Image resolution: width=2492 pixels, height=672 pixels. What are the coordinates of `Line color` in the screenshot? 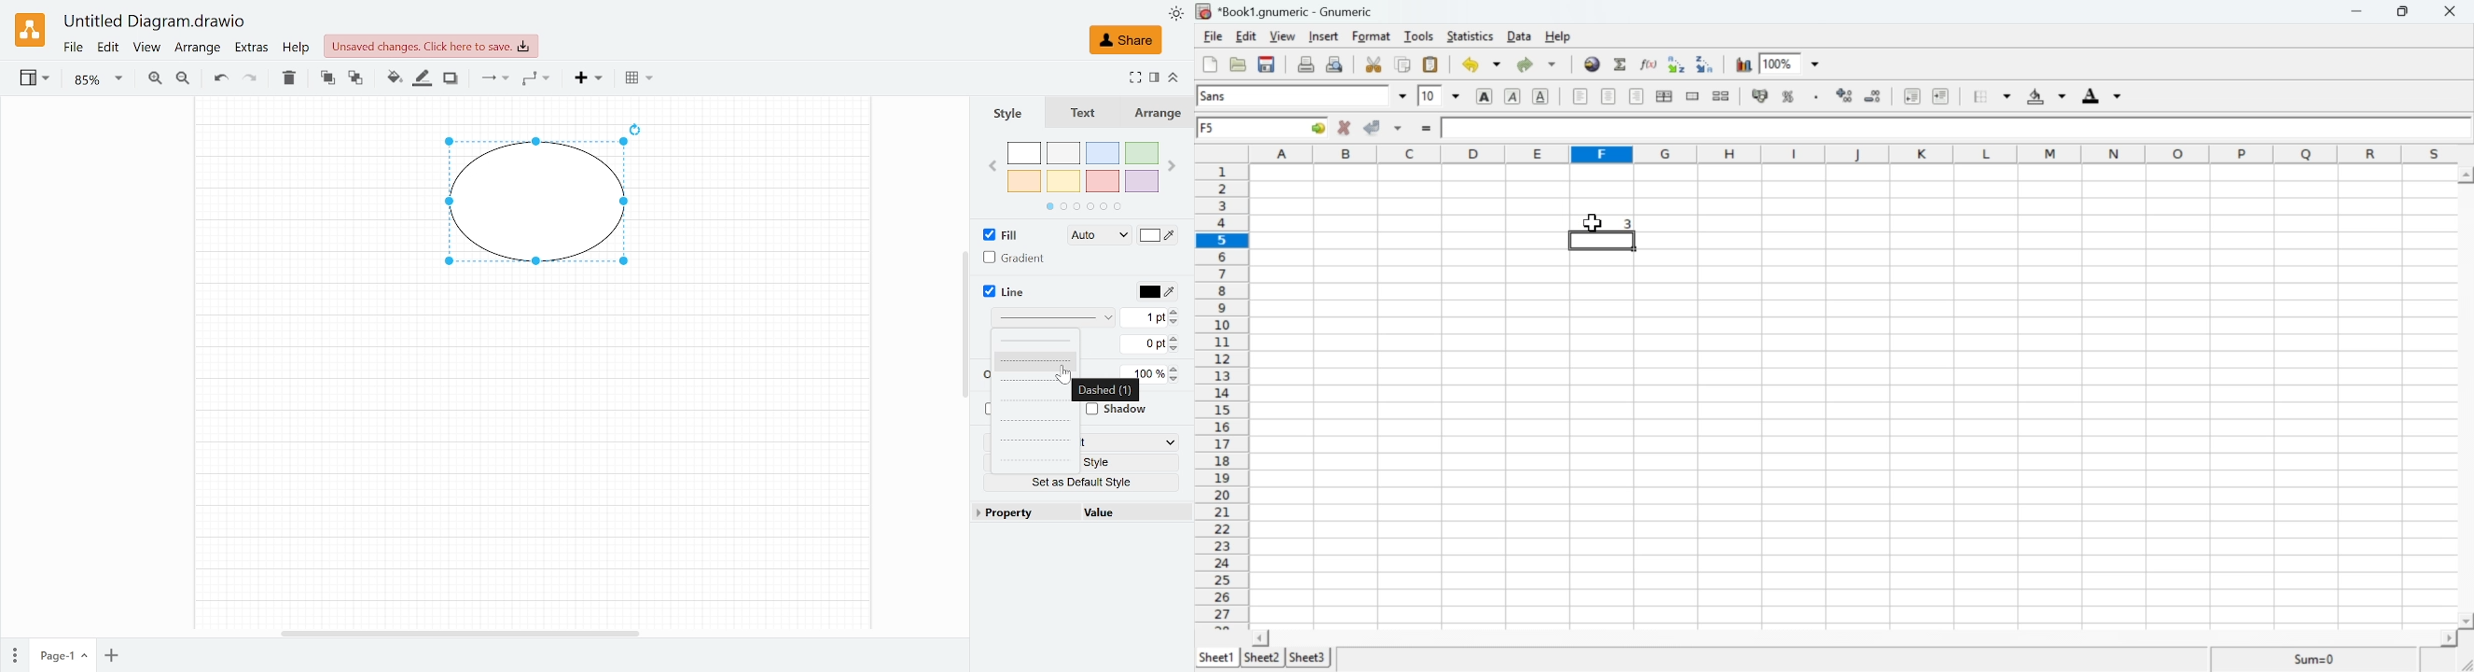 It's located at (1158, 293).